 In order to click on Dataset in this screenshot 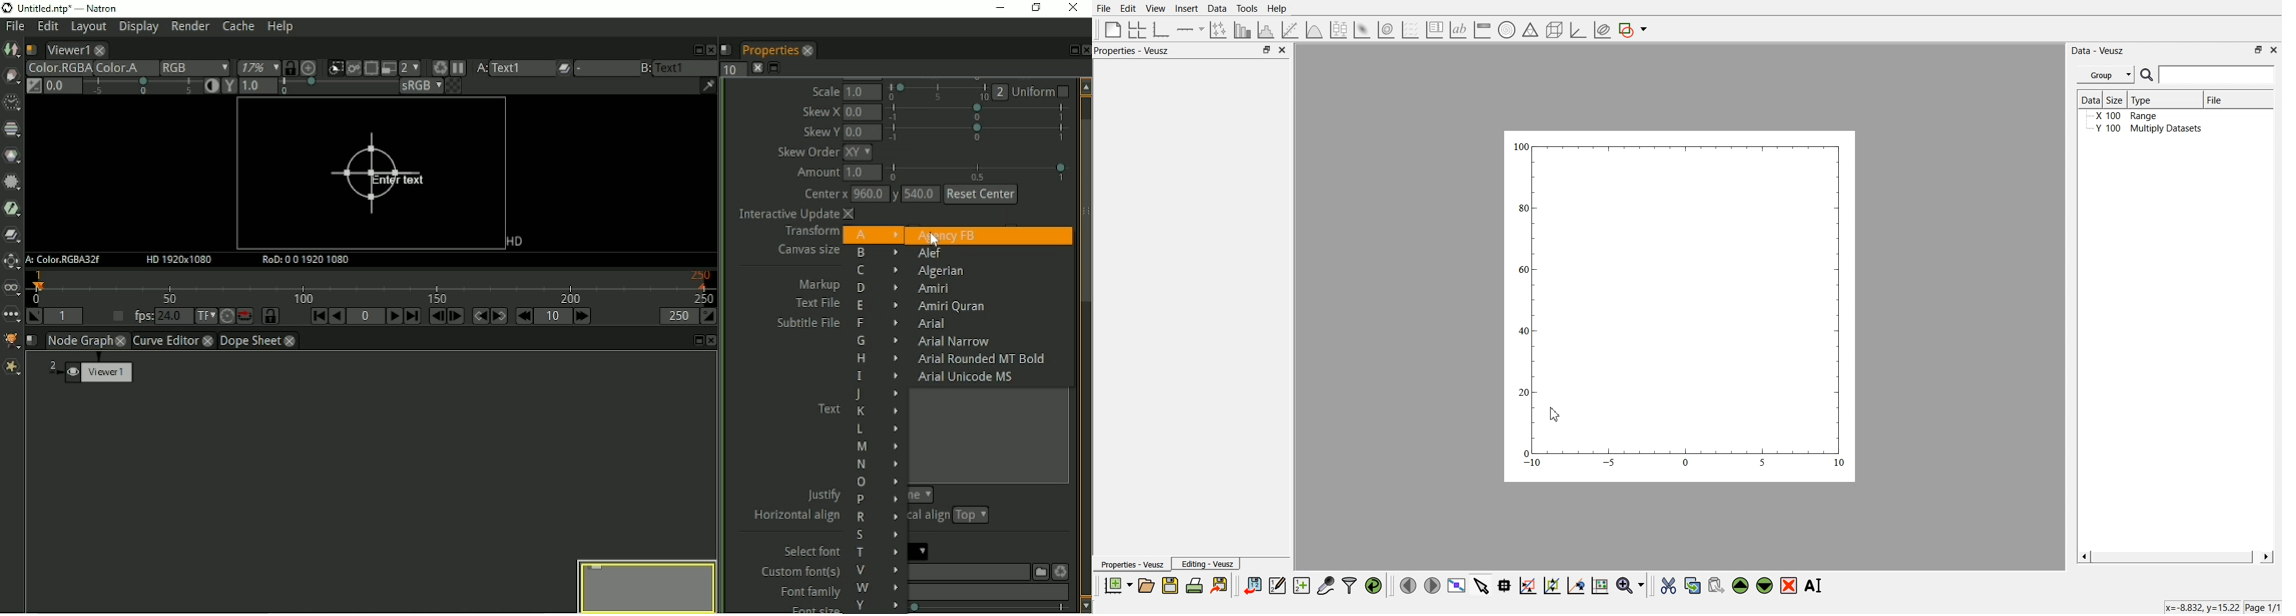, I will do `click(2091, 100)`.